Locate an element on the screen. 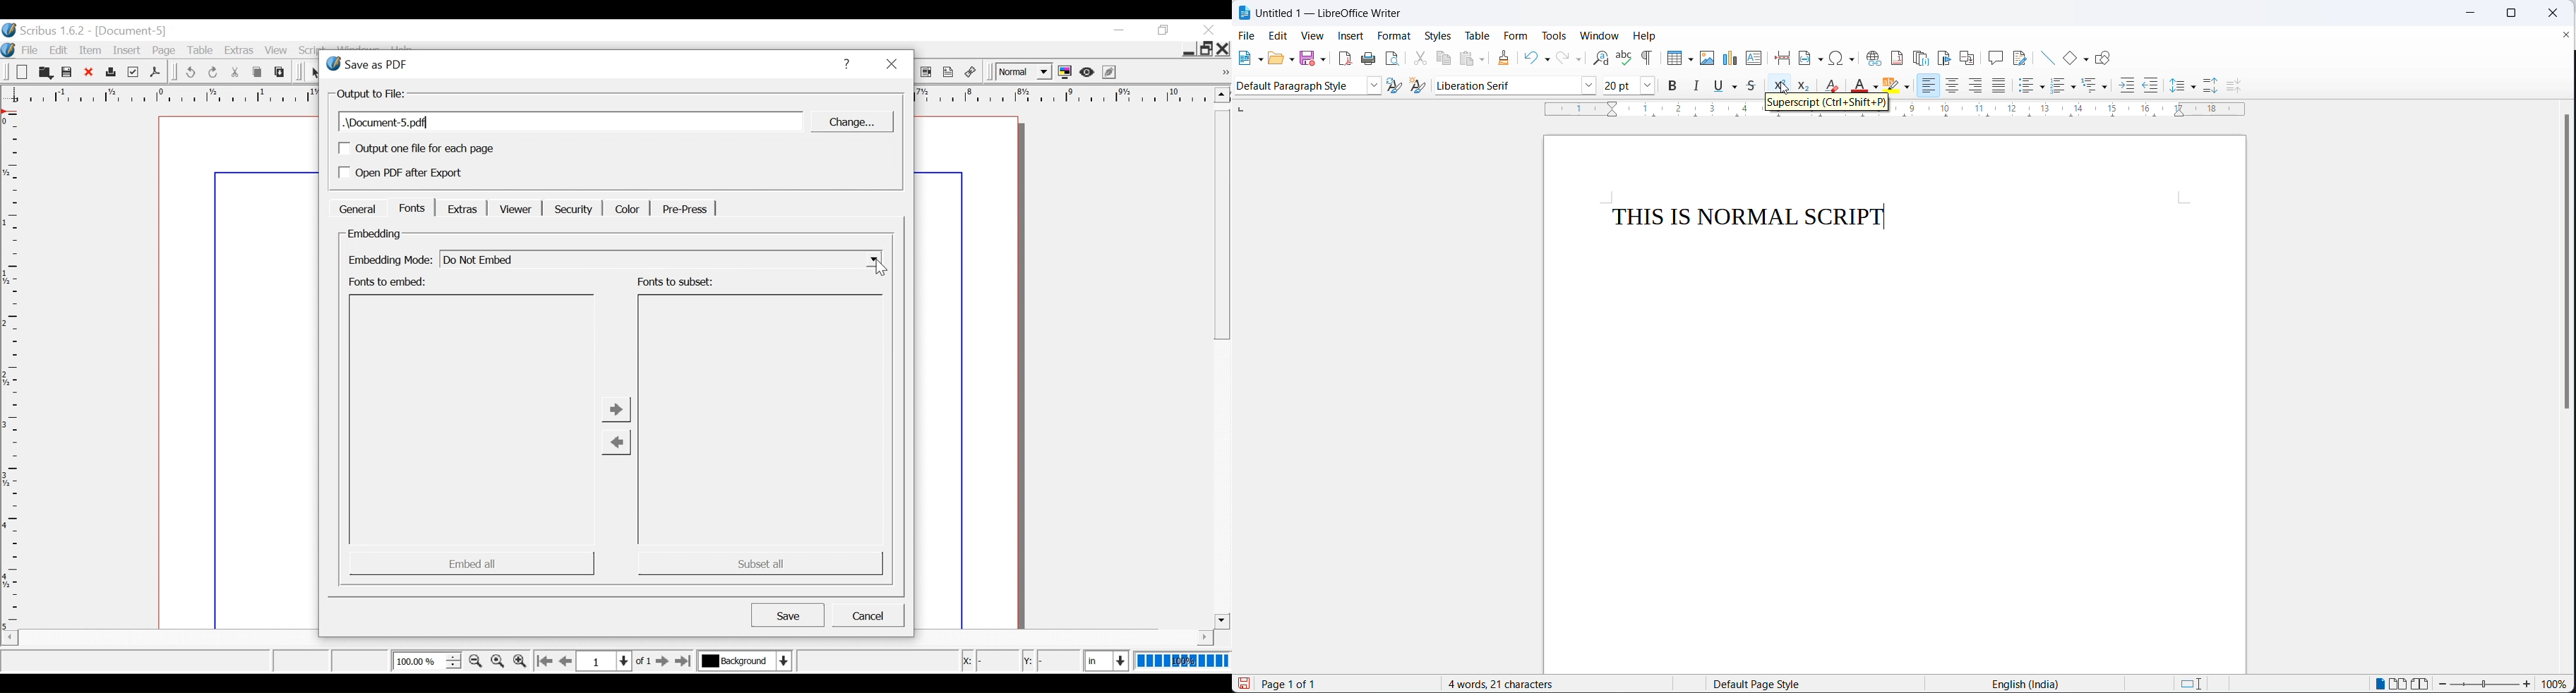  Output of file is located at coordinates (372, 94).